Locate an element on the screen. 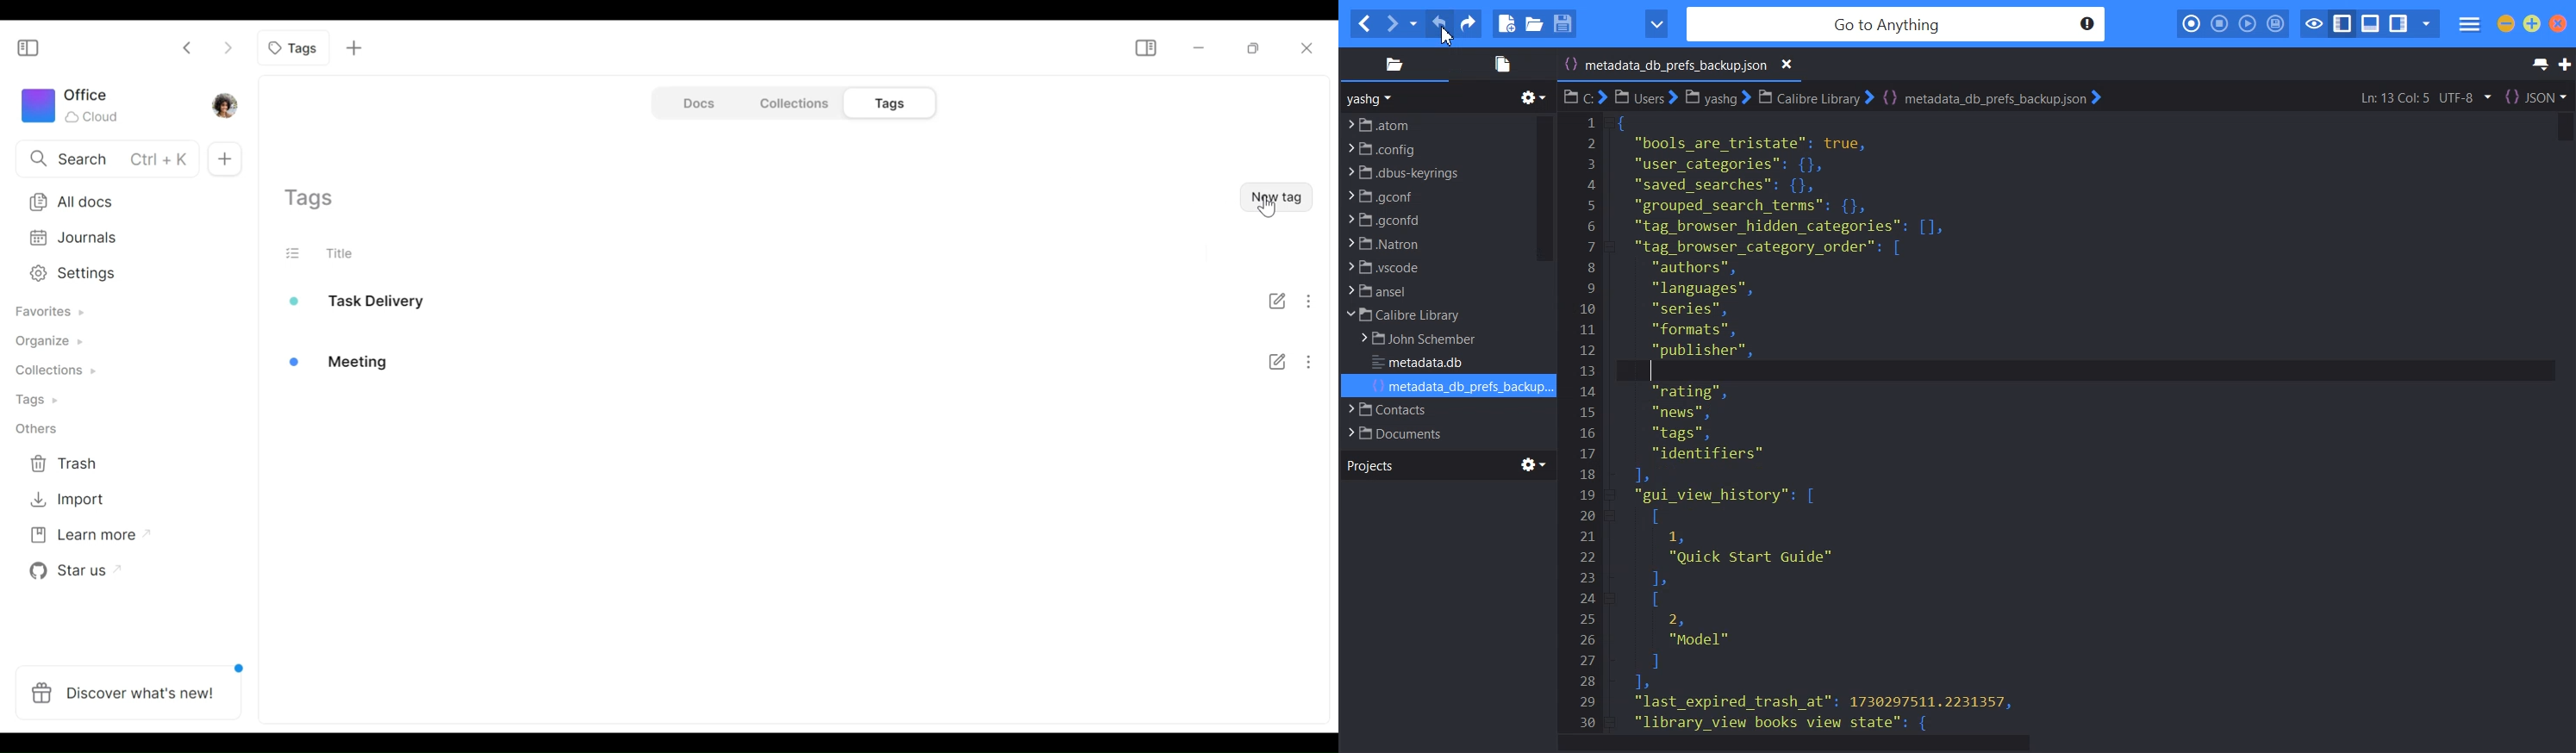 The height and width of the screenshot is (756, 2576). Trash is located at coordinates (74, 463).